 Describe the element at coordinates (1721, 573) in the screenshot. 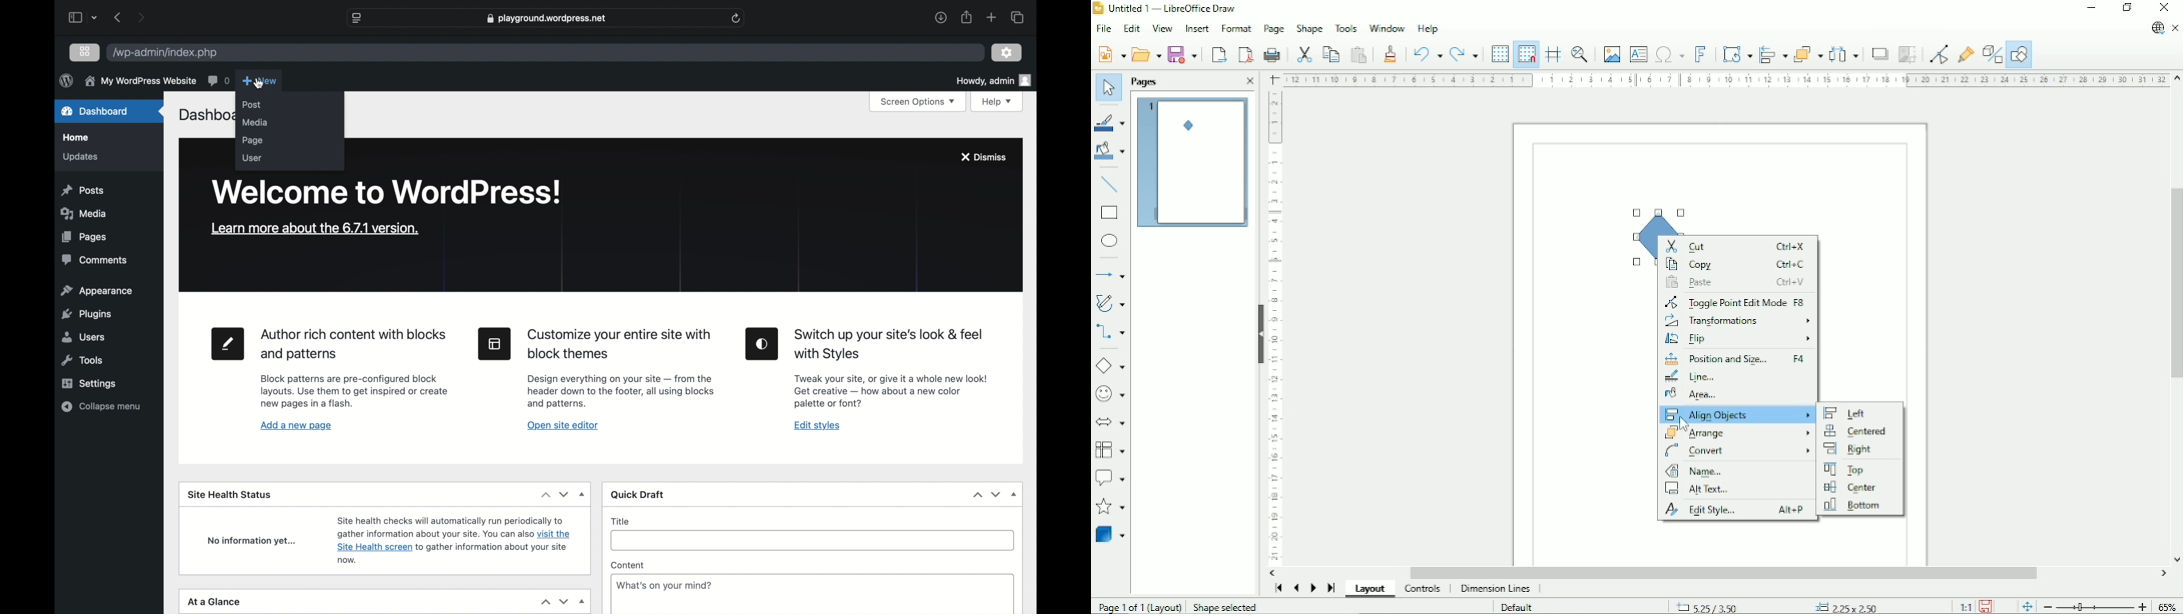

I see `Horizontal scrollbar` at that location.